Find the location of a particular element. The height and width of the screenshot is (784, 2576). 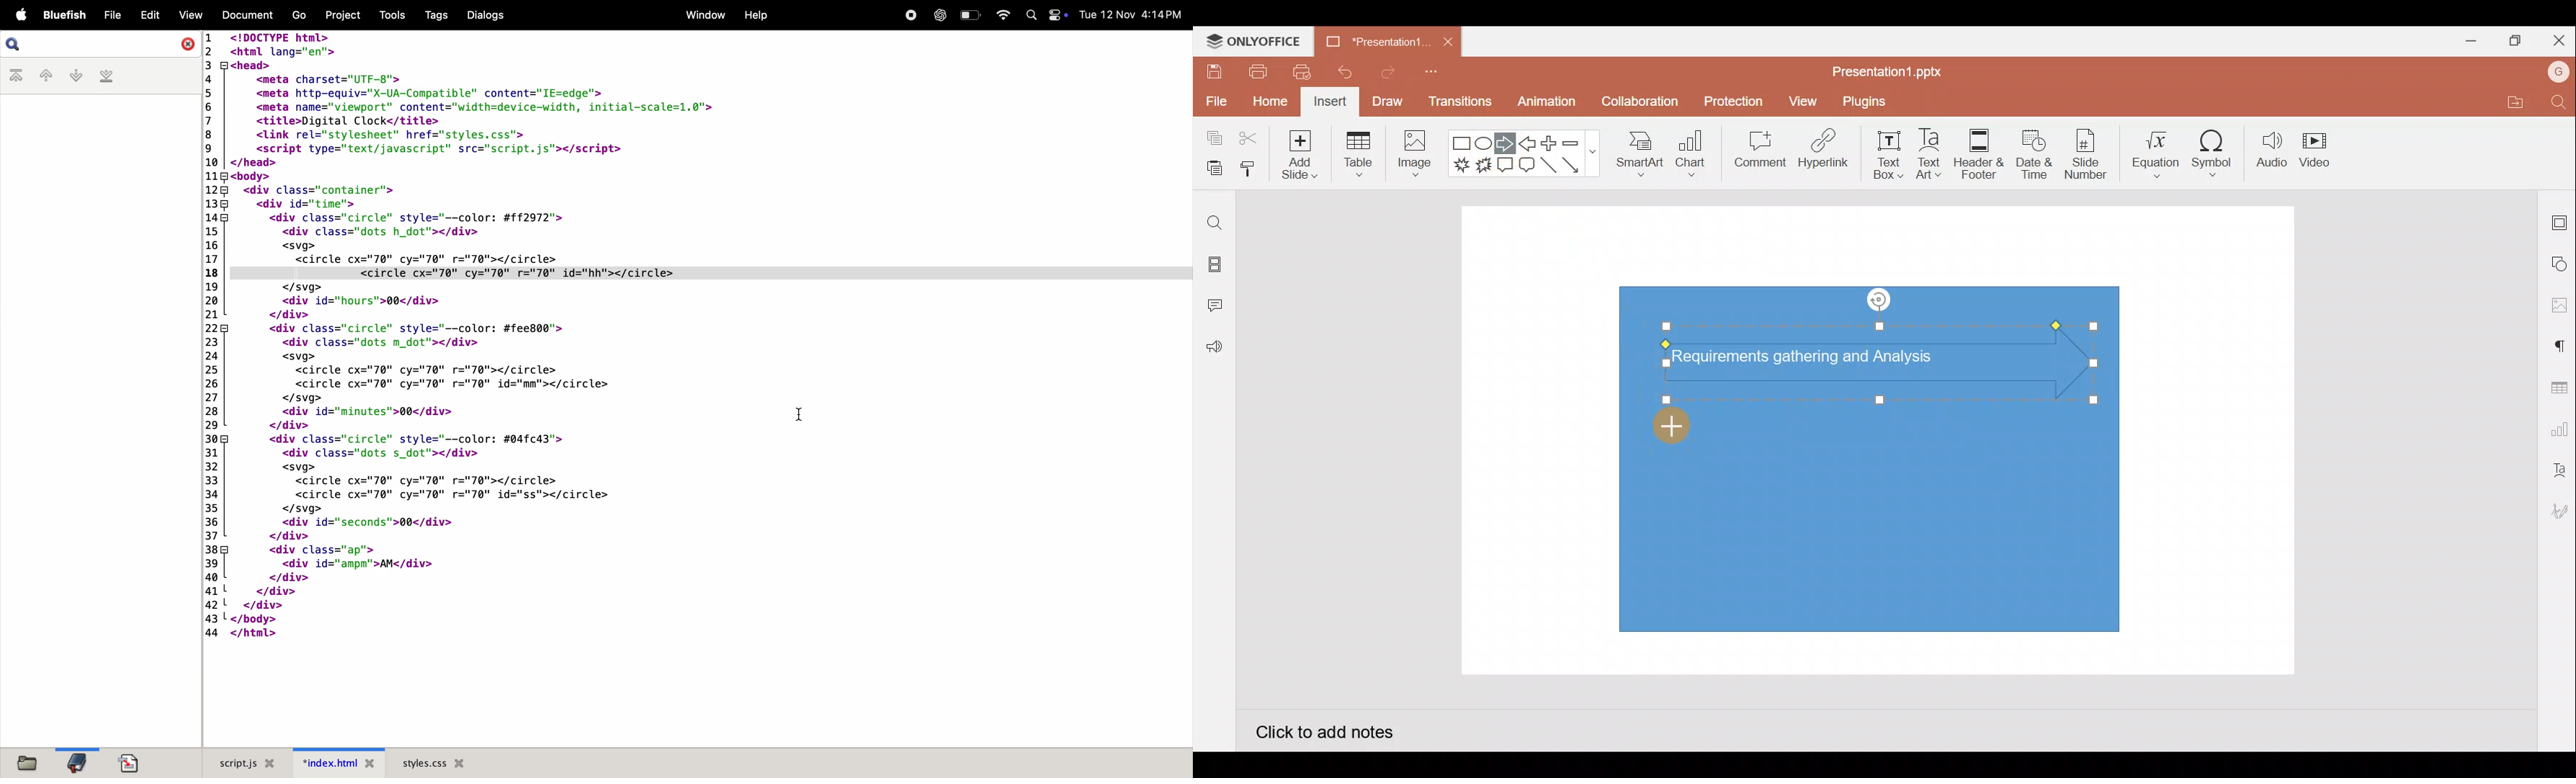

Save is located at coordinates (1212, 71).